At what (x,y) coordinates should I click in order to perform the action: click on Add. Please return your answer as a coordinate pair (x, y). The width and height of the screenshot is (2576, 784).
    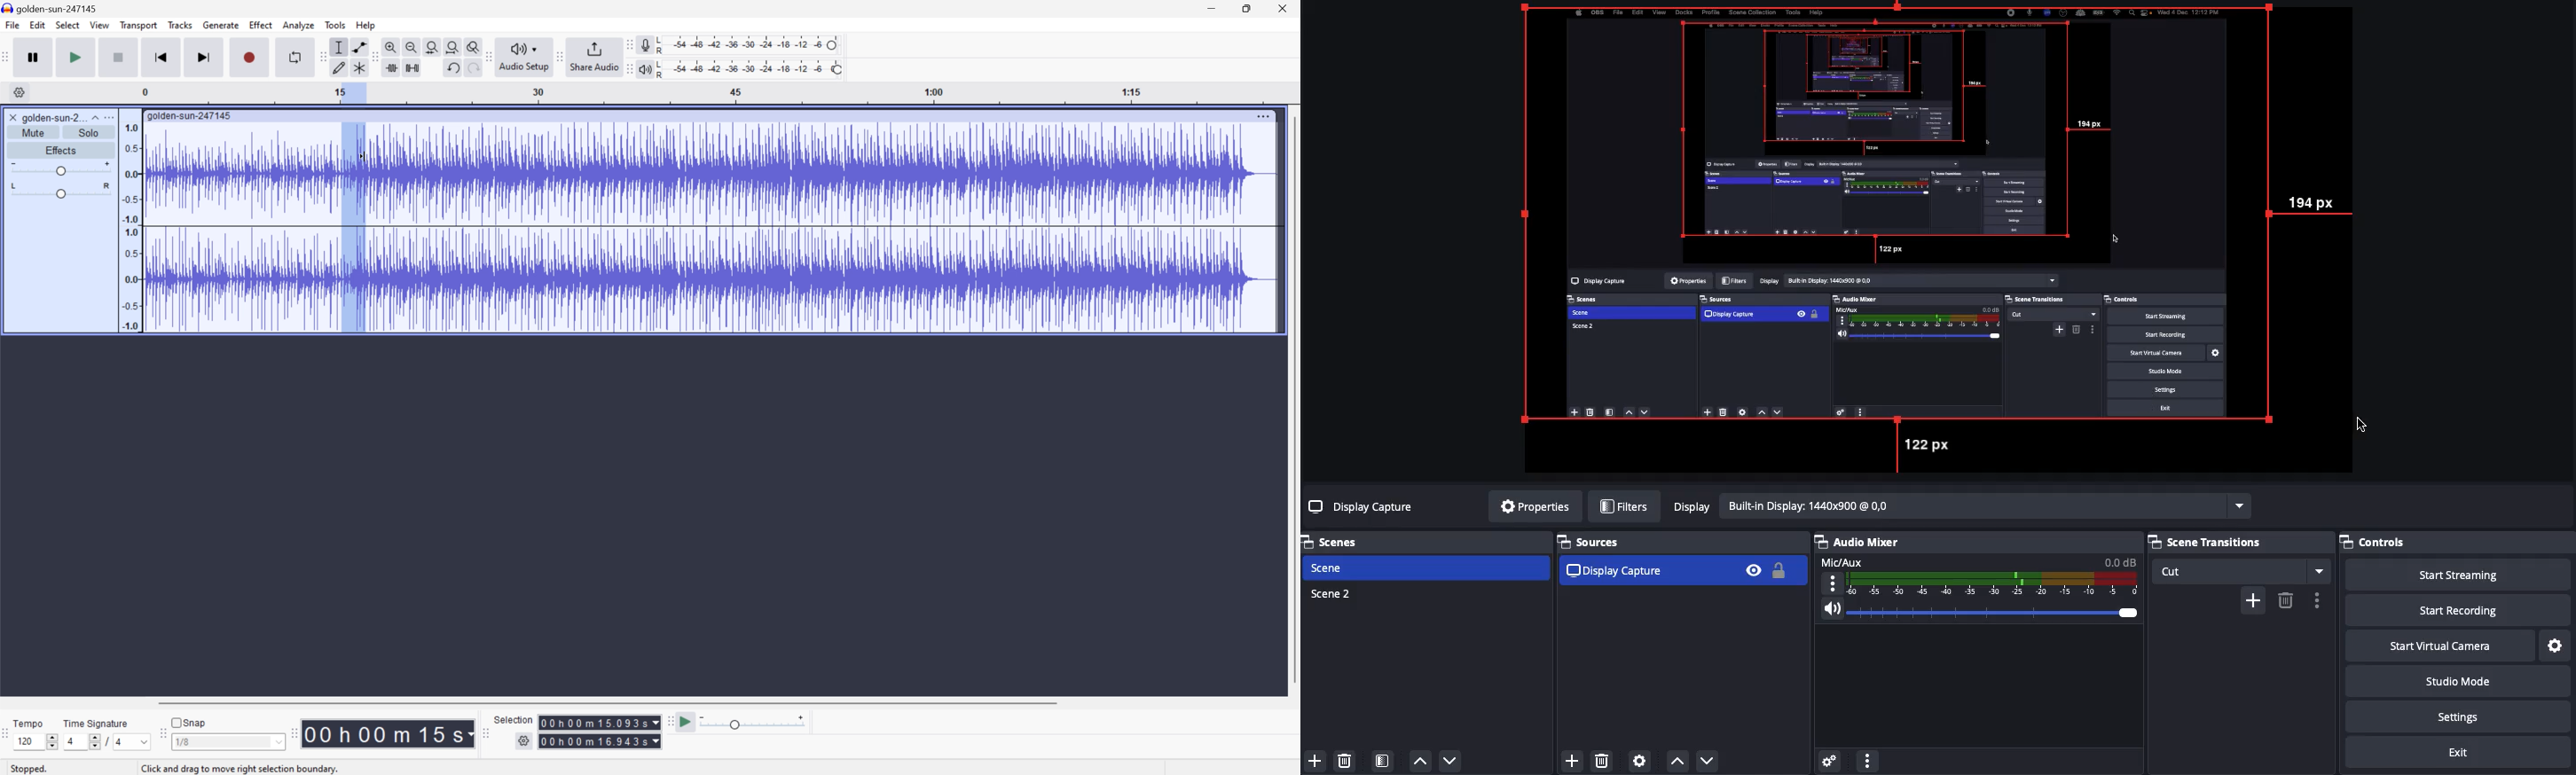
    Looking at the image, I should click on (2252, 599).